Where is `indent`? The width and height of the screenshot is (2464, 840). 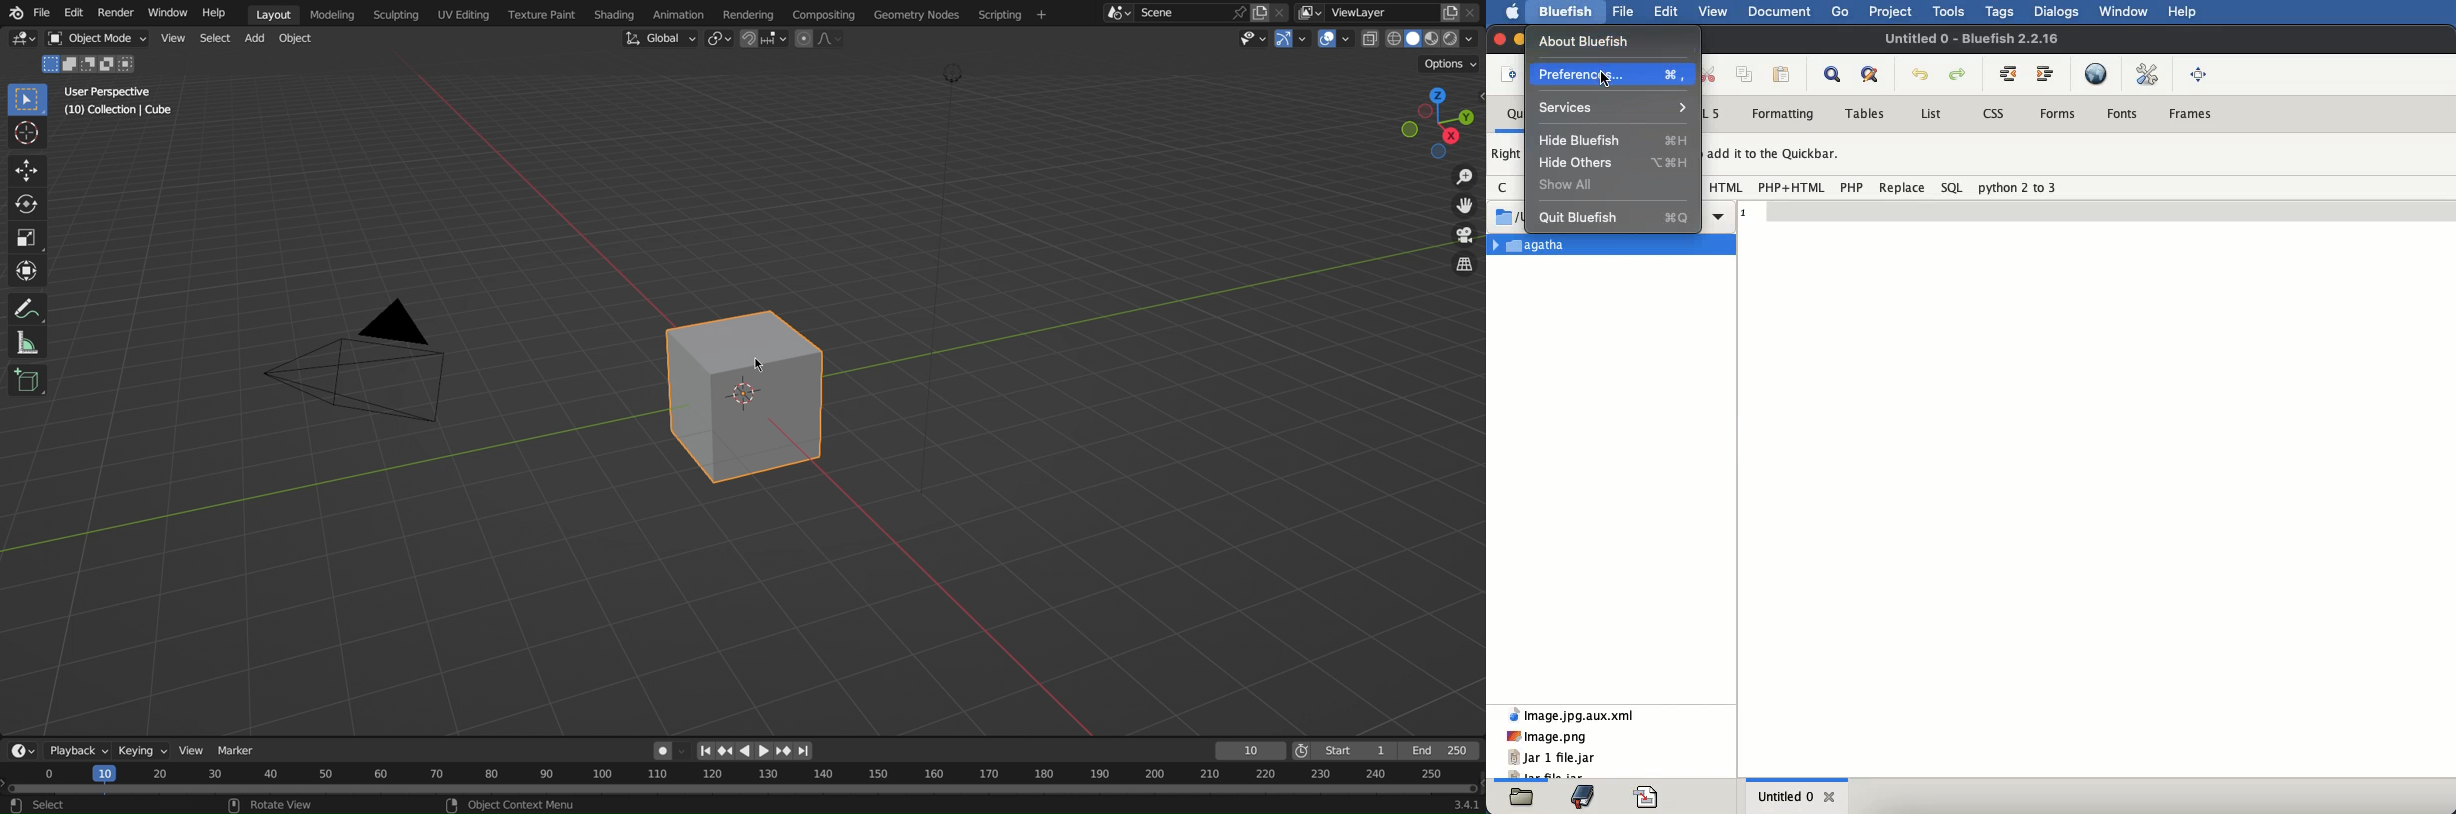
indent is located at coordinates (2049, 73).